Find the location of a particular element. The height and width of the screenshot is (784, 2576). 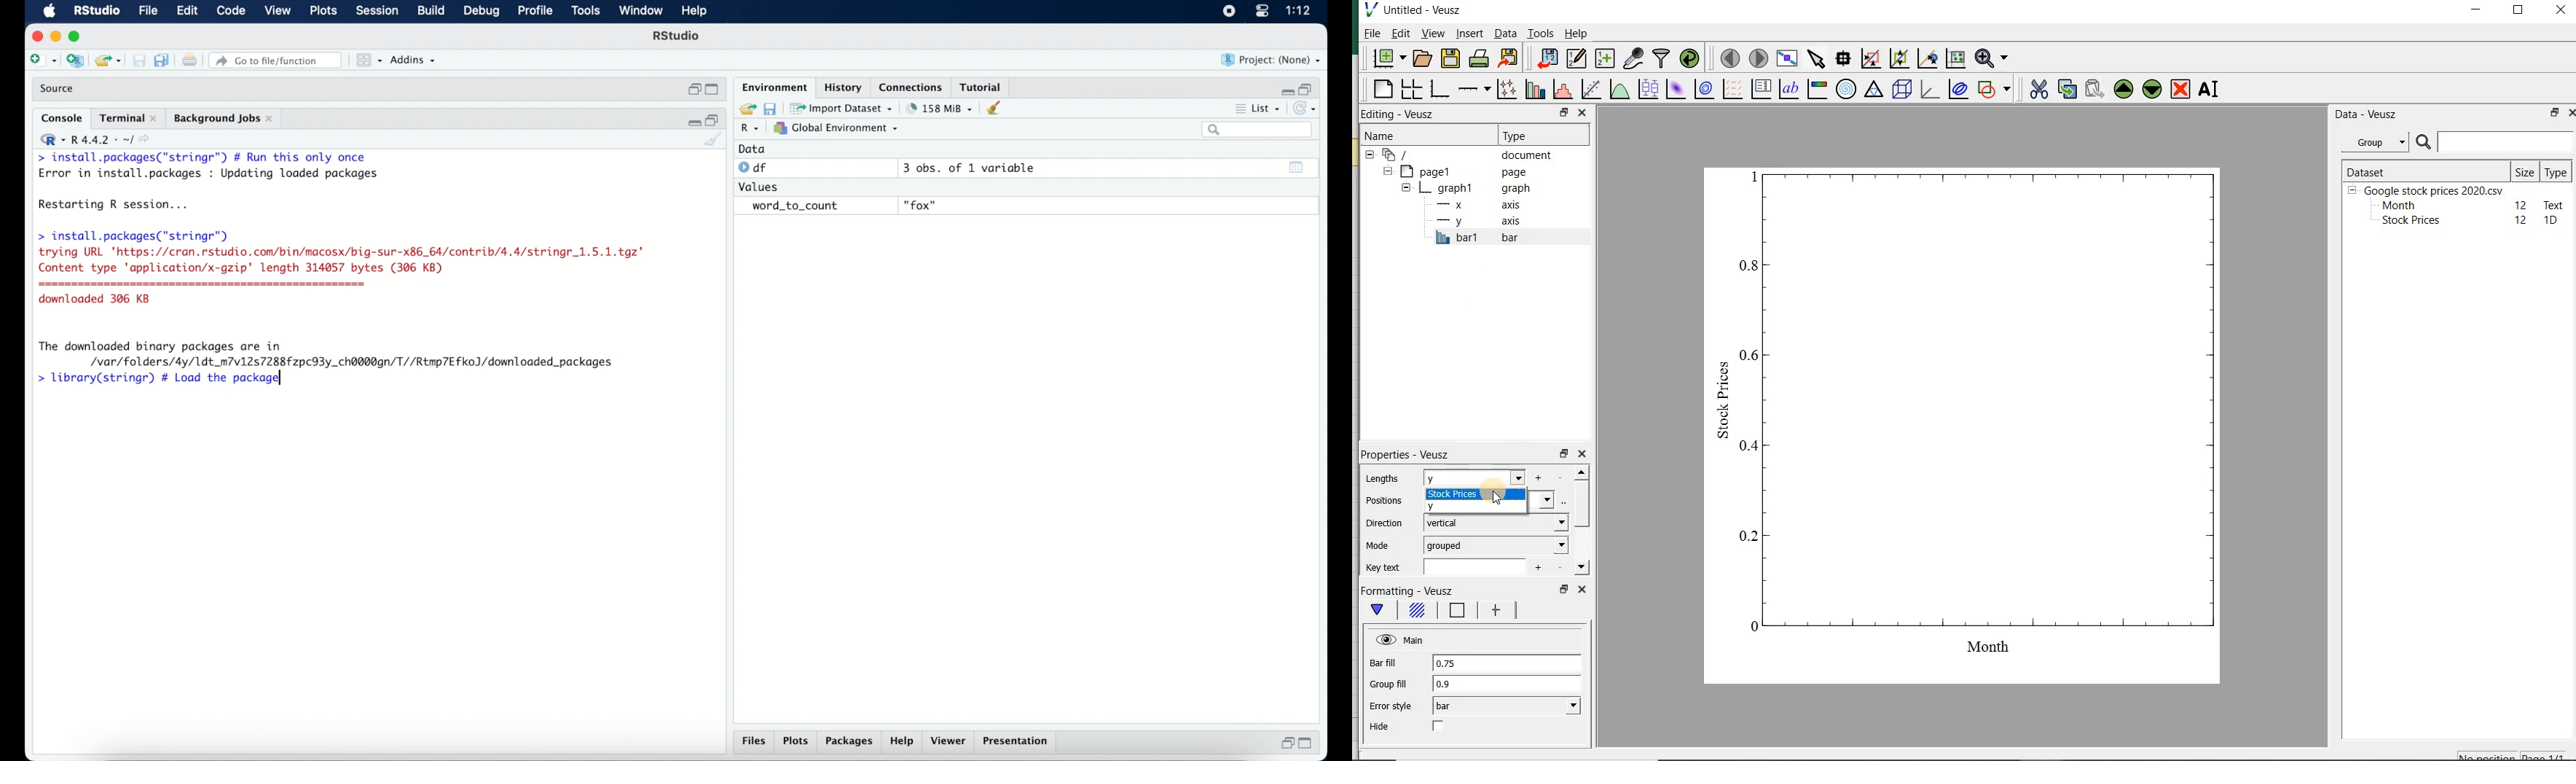

files is located at coordinates (756, 741).